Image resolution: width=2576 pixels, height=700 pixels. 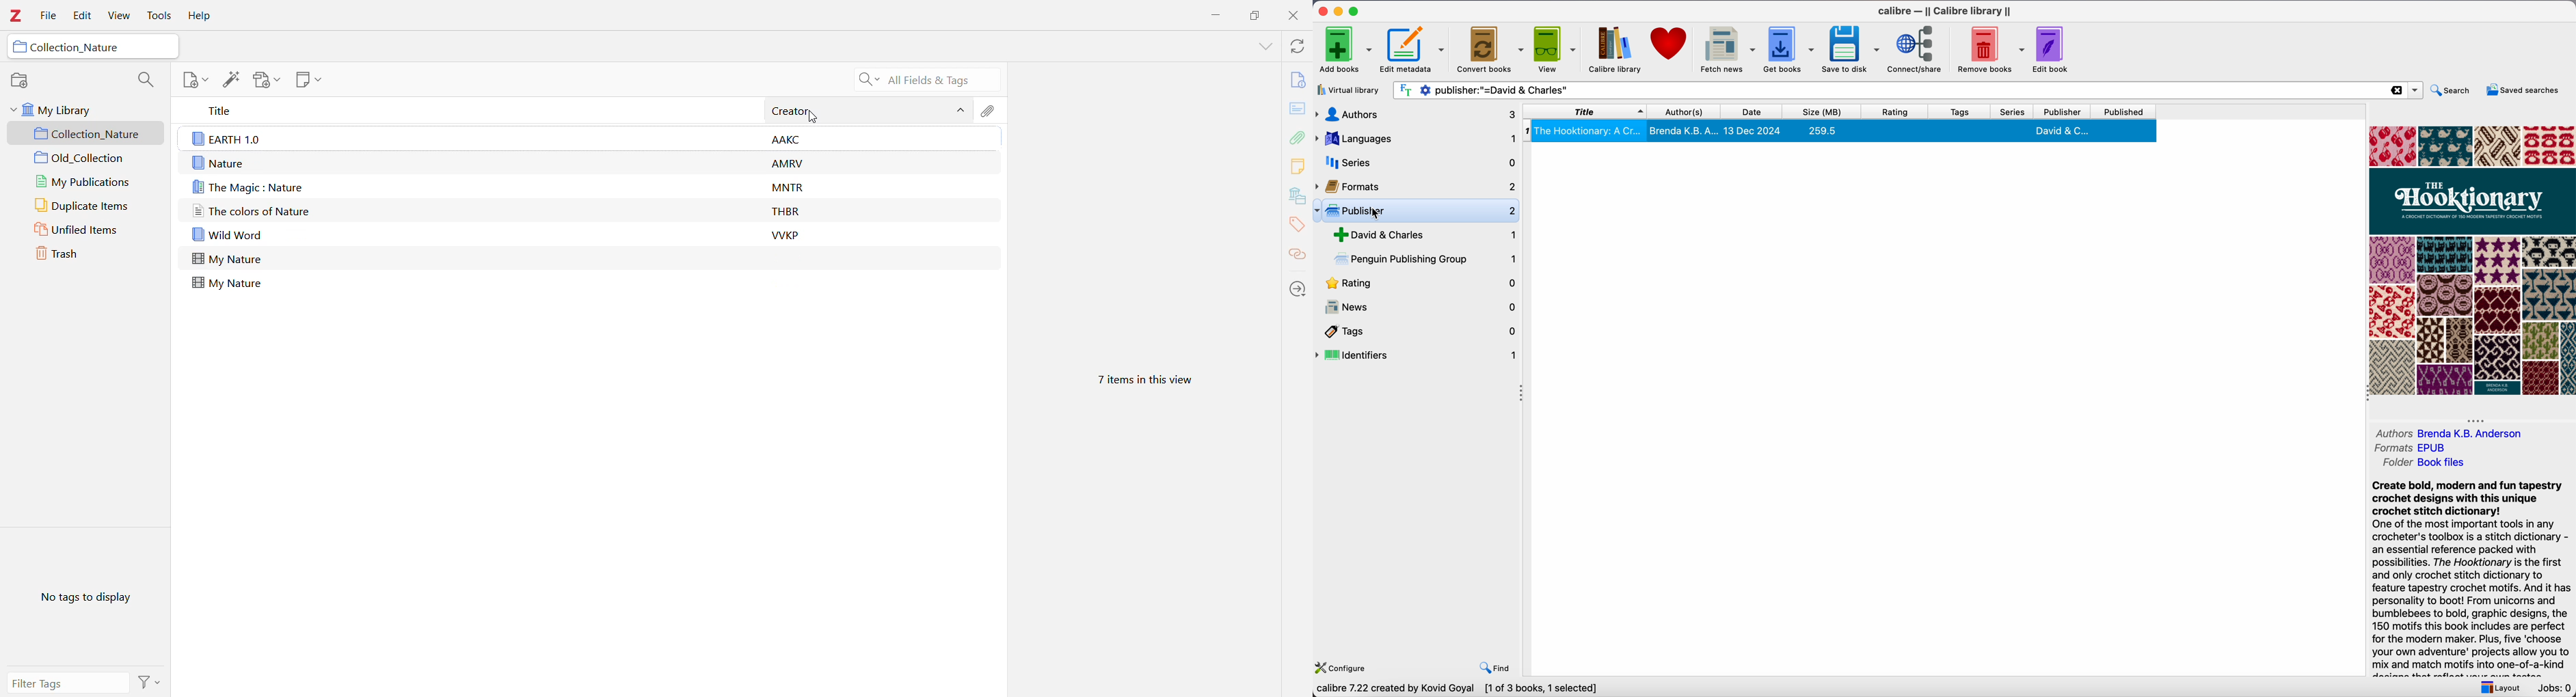 What do you see at coordinates (1415, 139) in the screenshot?
I see `languages` at bounding box center [1415, 139].